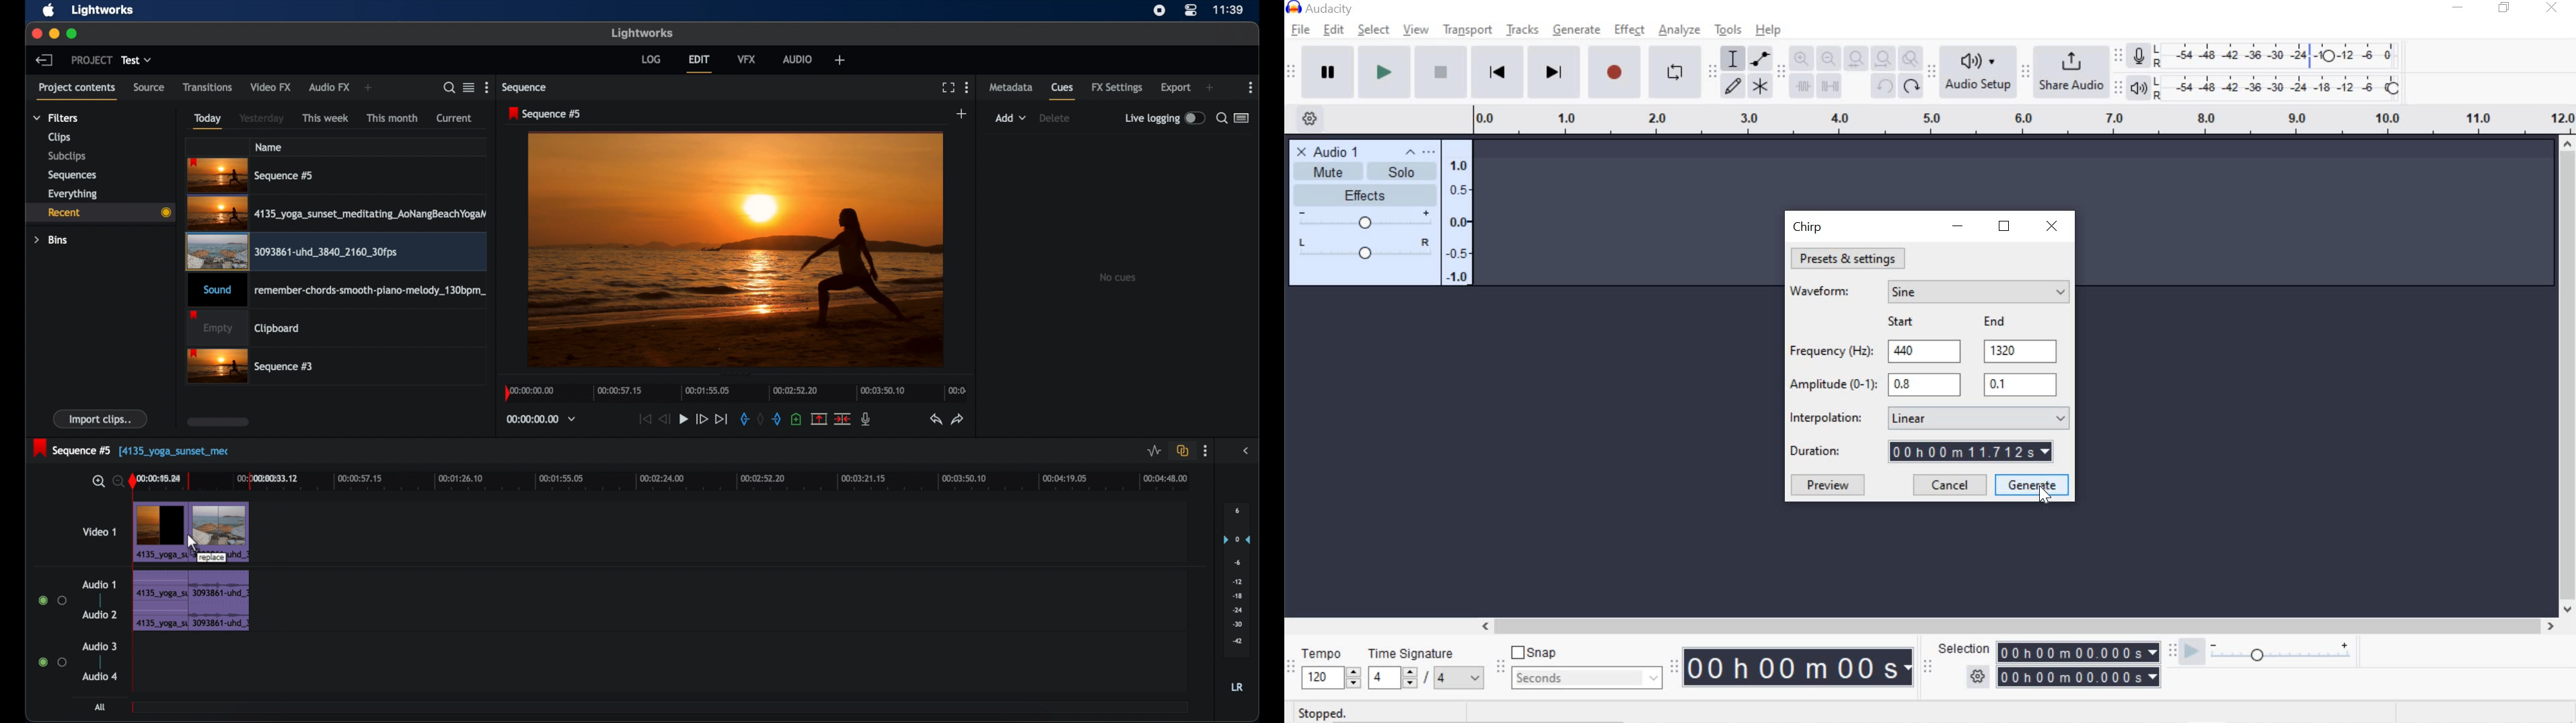  What do you see at coordinates (2117, 57) in the screenshot?
I see `Recording meter toolbar` at bounding box center [2117, 57].